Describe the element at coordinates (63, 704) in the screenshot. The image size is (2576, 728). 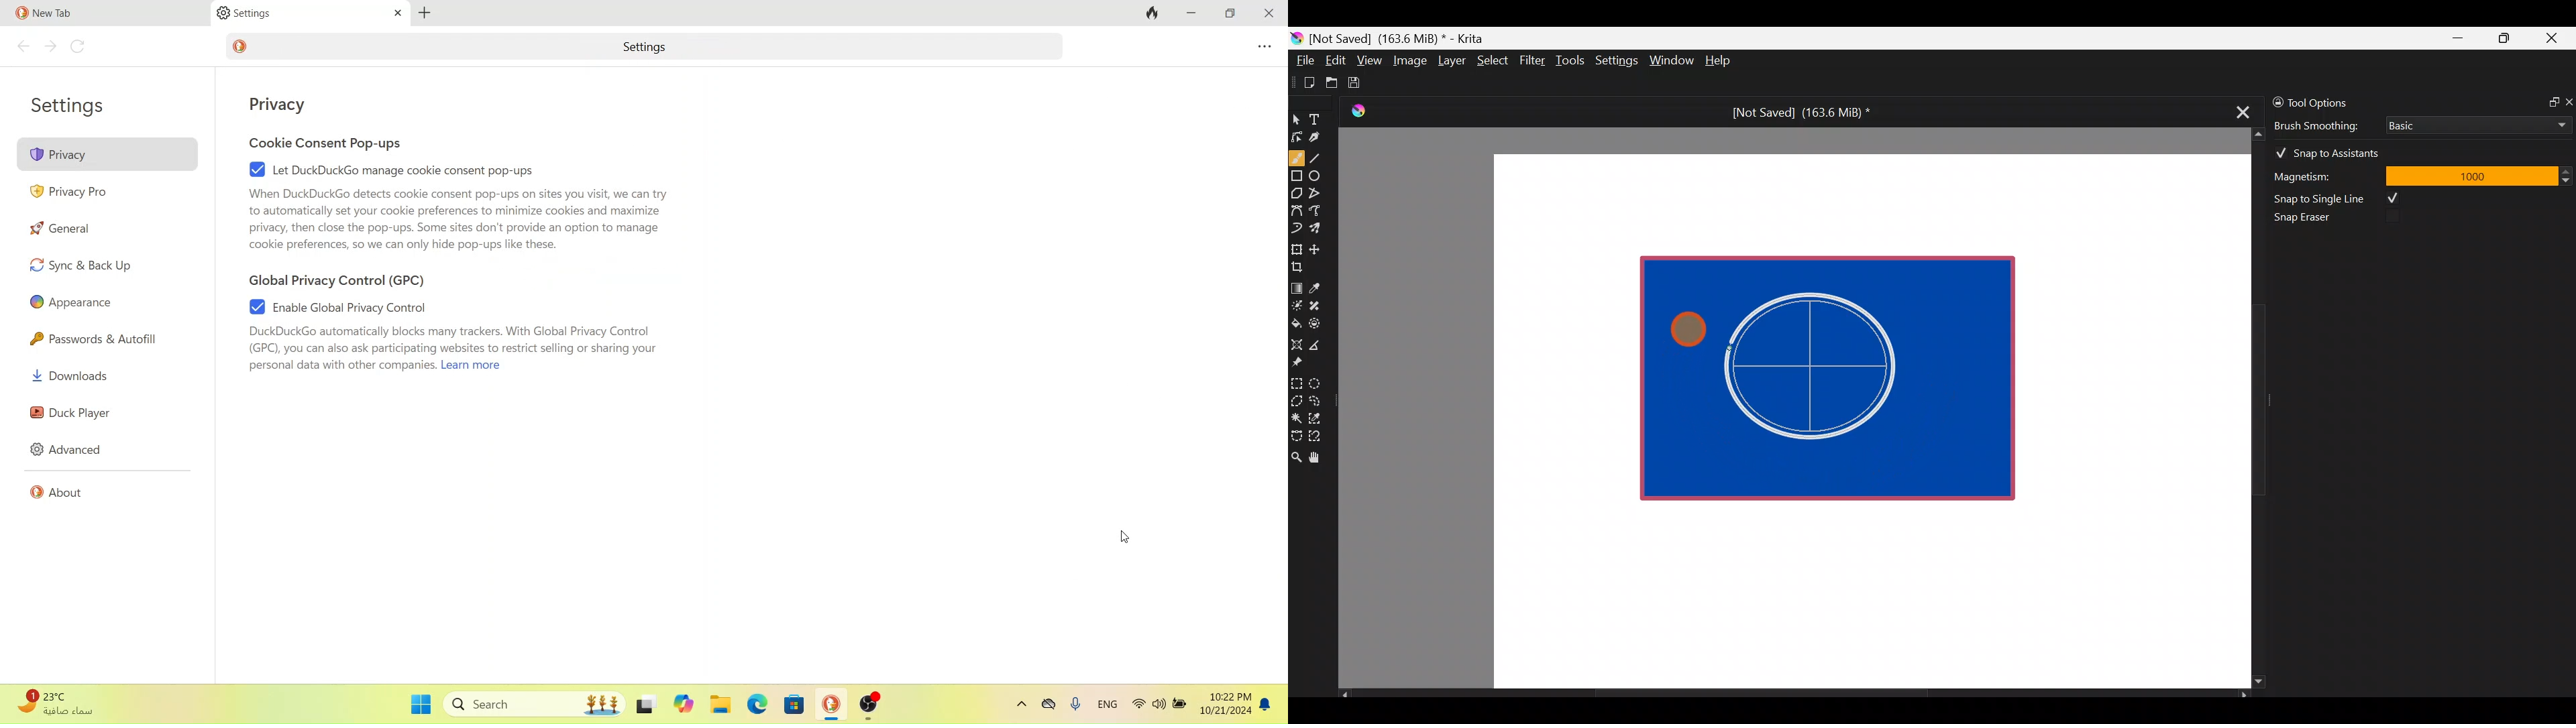
I see `weather data` at that location.